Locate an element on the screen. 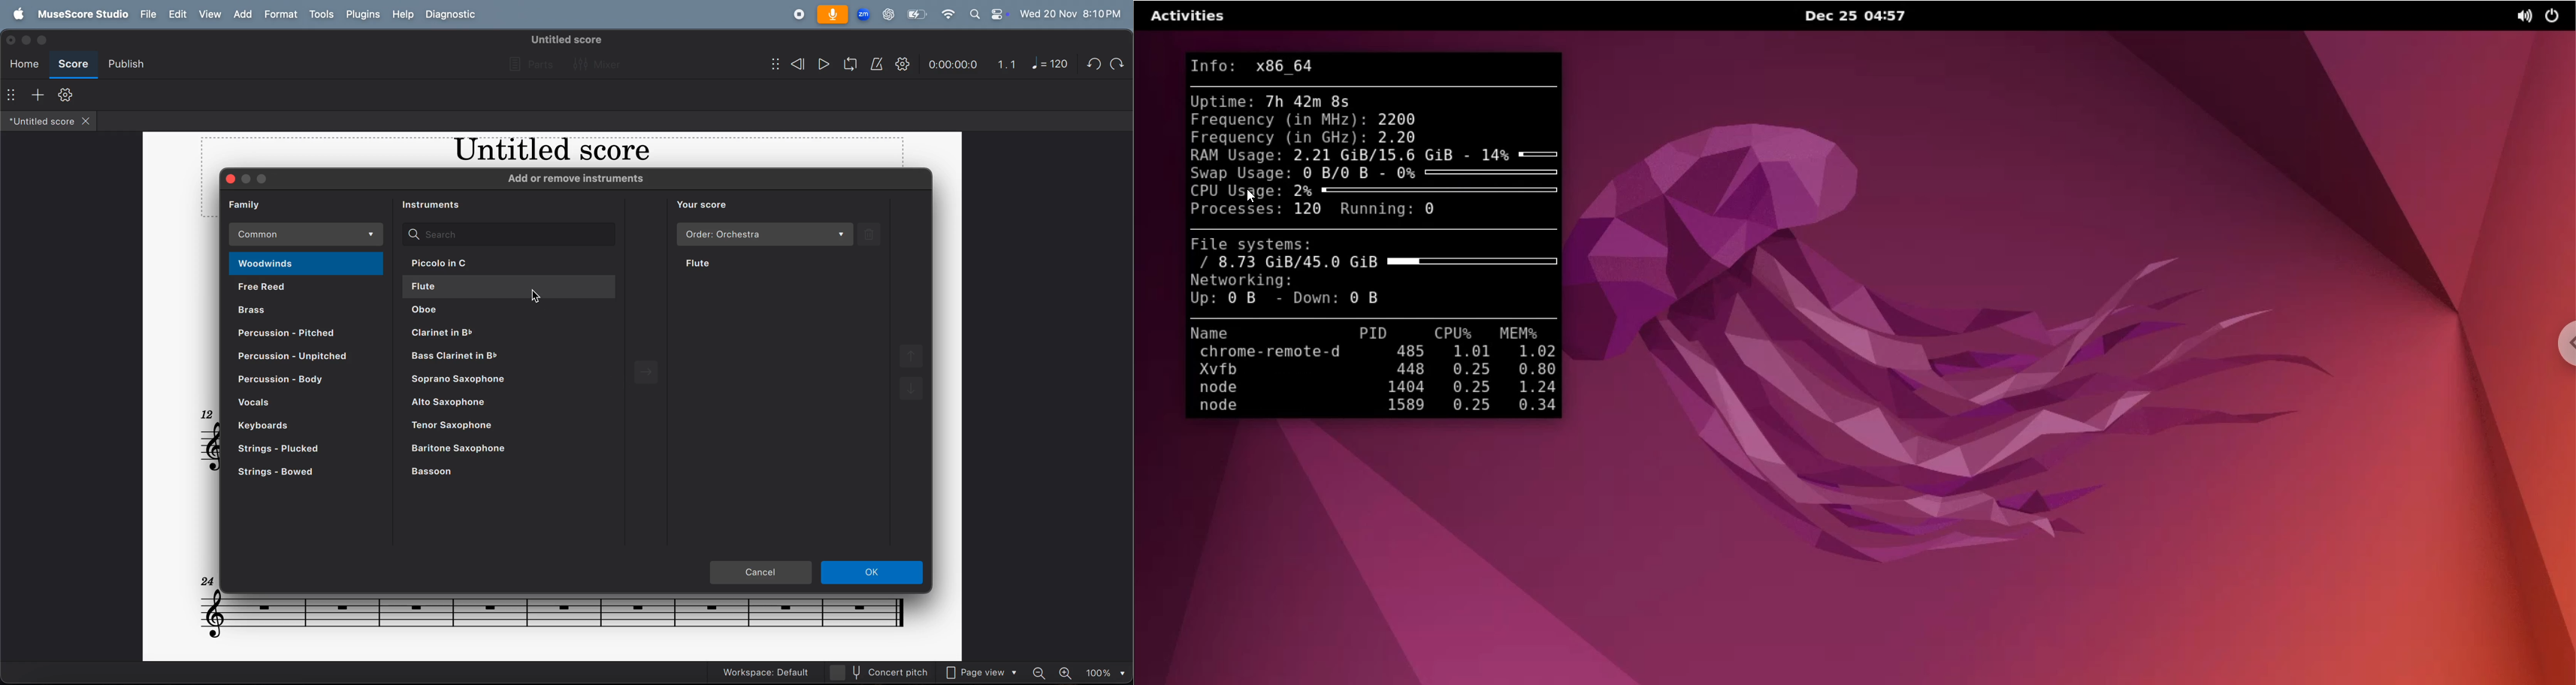 This screenshot has width=2576, height=700. rewind is located at coordinates (796, 64).